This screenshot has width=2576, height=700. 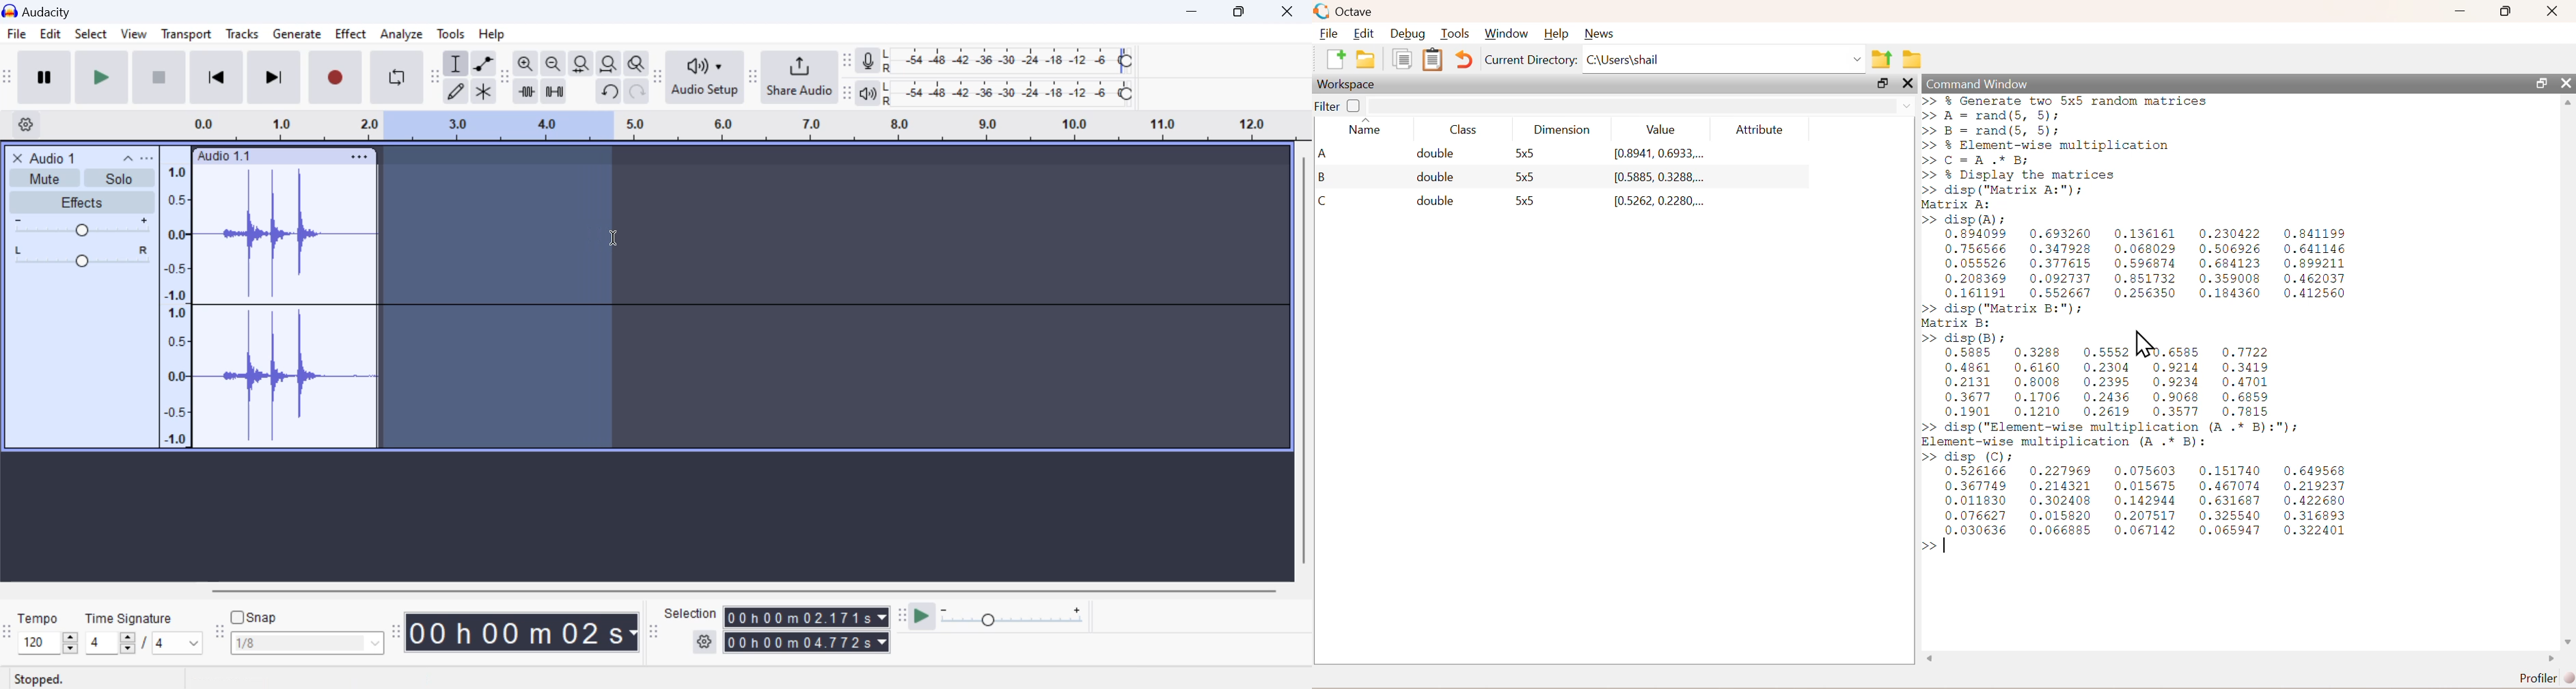 What do you see at coordinates (398, 77) in the screenshot?
I see `Enable Looping` at bounding box center [398, 77].